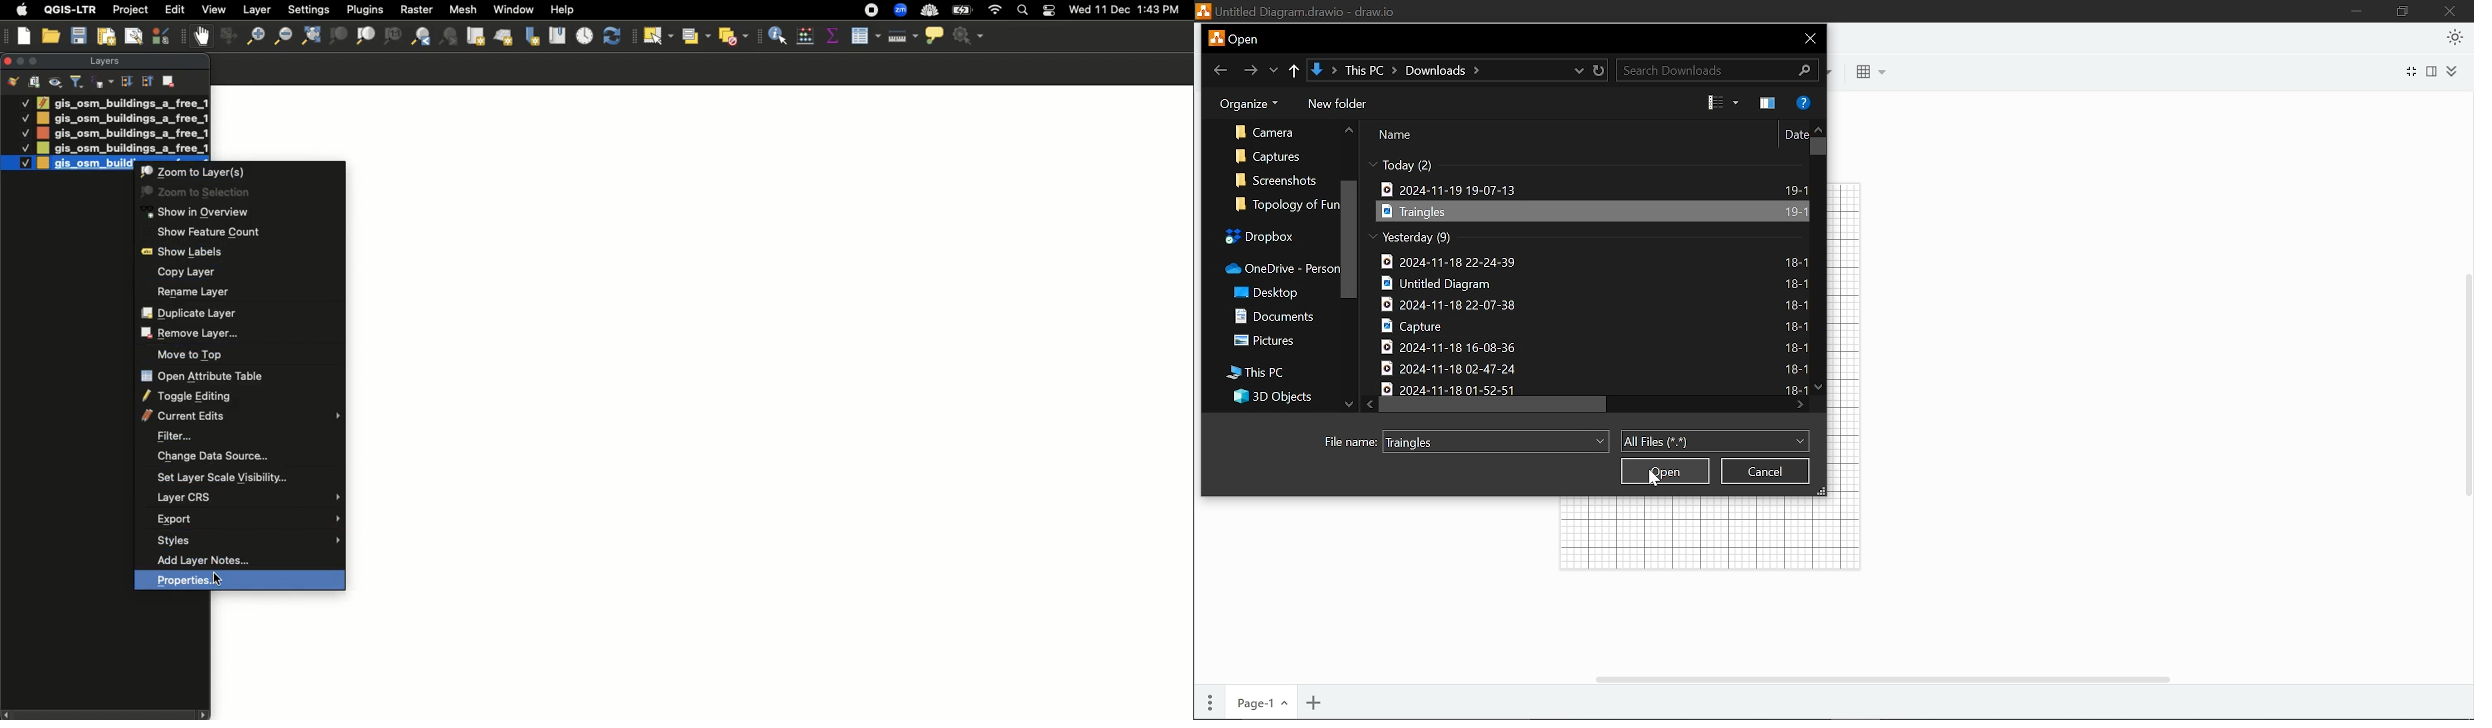  I want to click on Minimize, so click(2355, 11).